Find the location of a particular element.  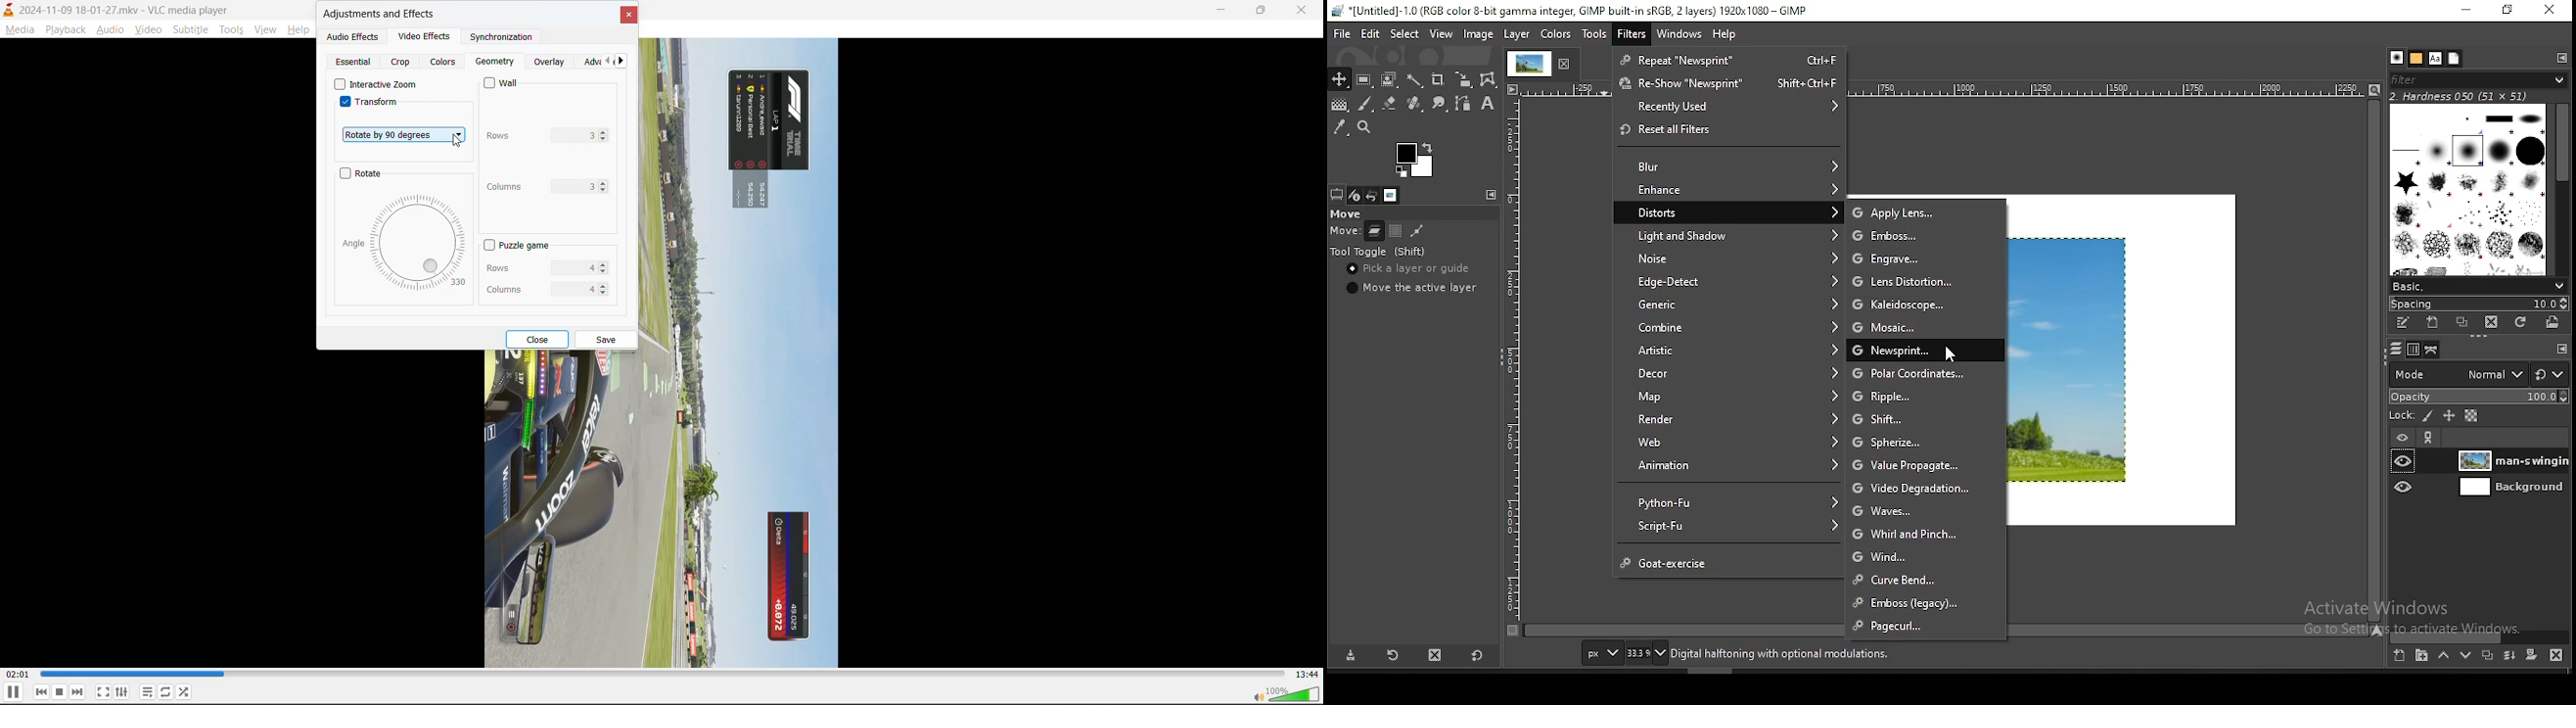

fullscreen is located at coordinates (103, 692).